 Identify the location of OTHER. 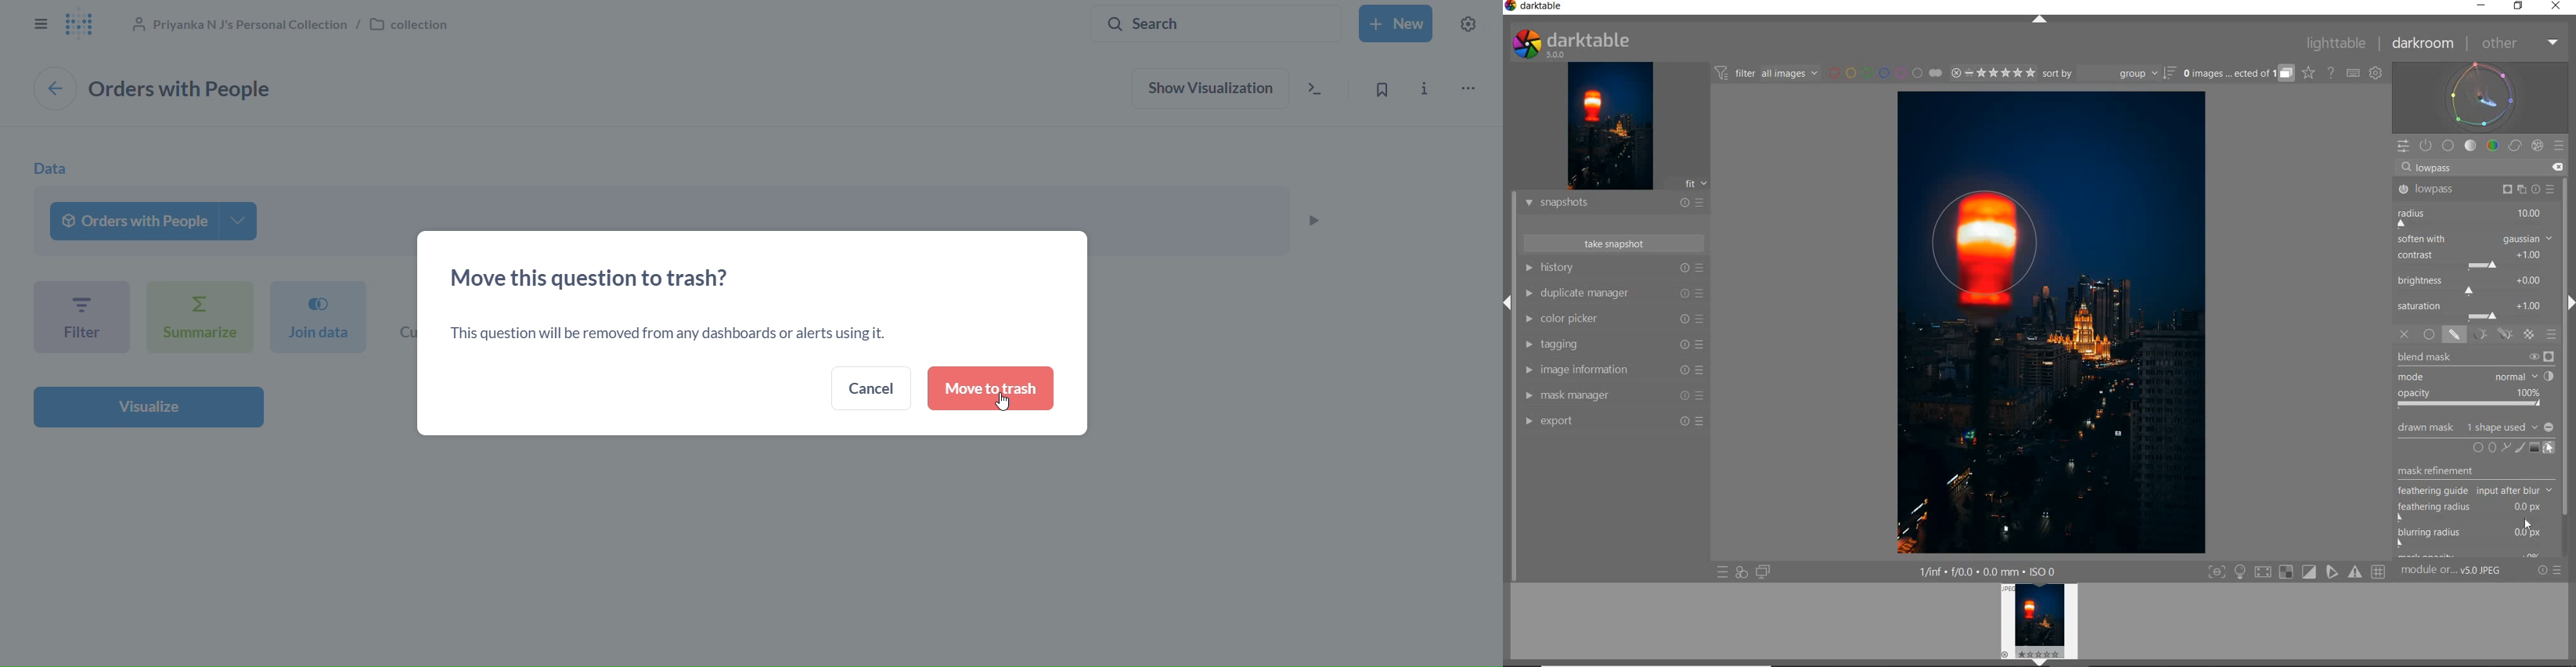
(2519, 43).